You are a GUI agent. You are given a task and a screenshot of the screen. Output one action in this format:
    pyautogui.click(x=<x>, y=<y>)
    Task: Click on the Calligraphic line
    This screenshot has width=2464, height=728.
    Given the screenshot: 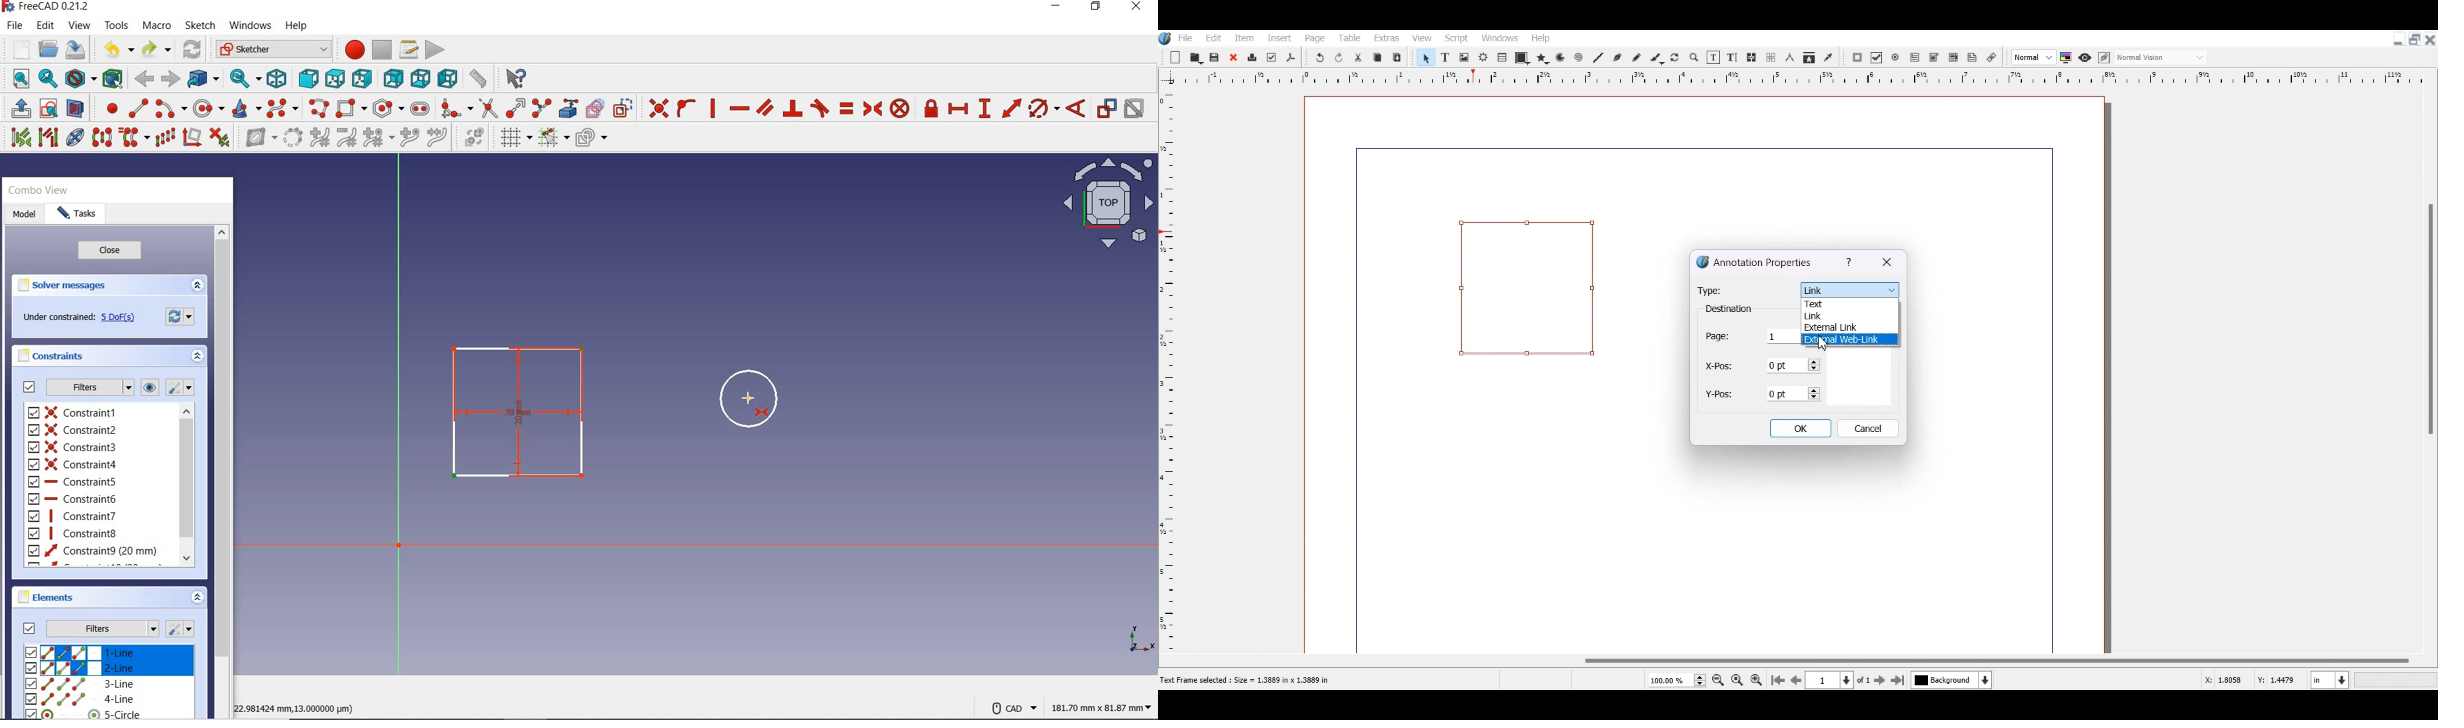 What is the action you would take?
    pyautogui.click(x=1657, y=58)
    